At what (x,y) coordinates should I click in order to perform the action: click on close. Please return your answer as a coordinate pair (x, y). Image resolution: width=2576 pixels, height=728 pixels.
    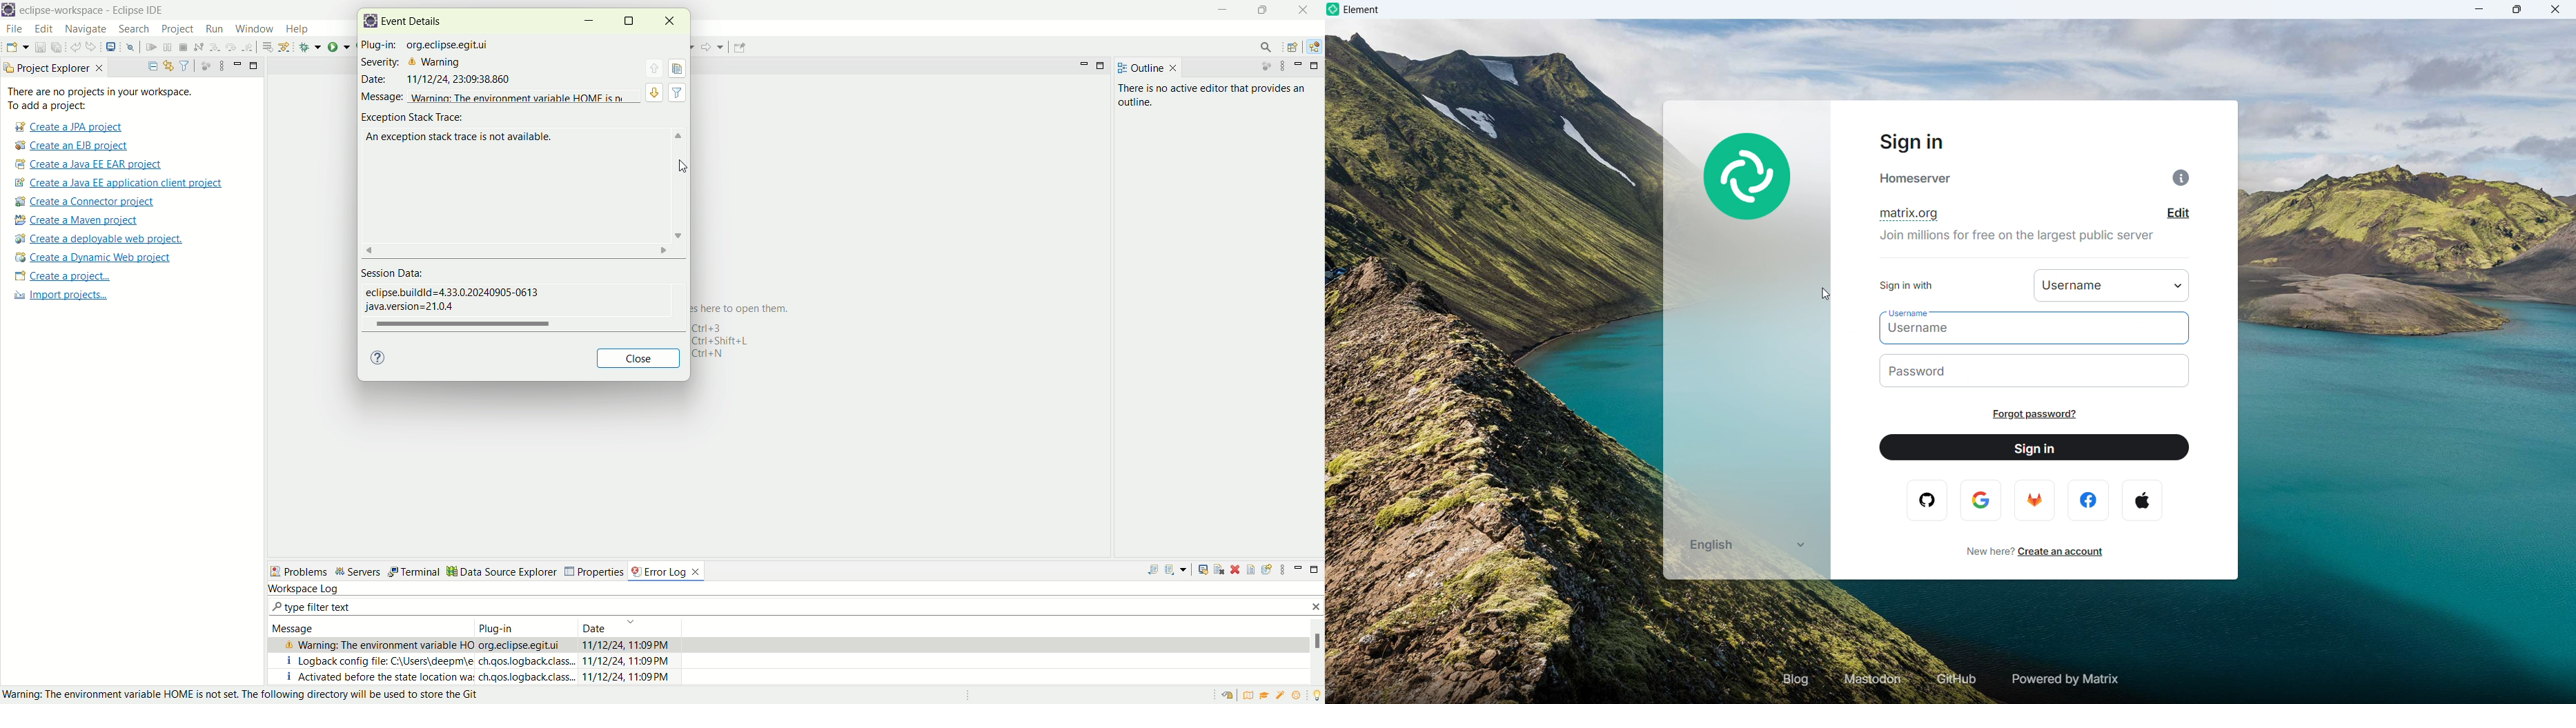
    Looking at the image, I should click on (643, 360).